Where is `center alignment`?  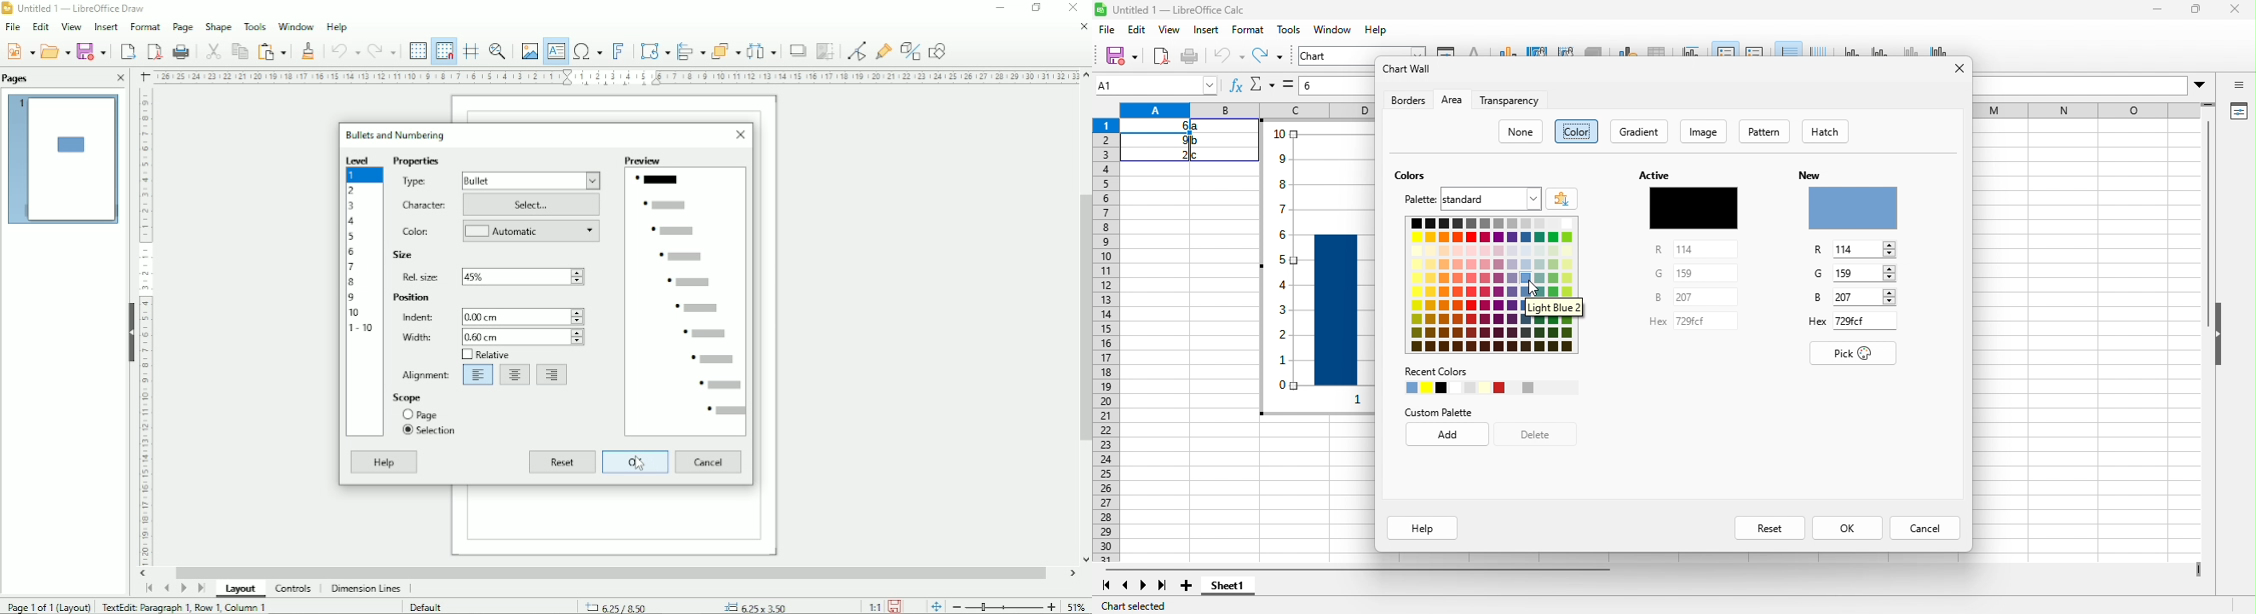
center alignment is located at coordinates (515, 375).